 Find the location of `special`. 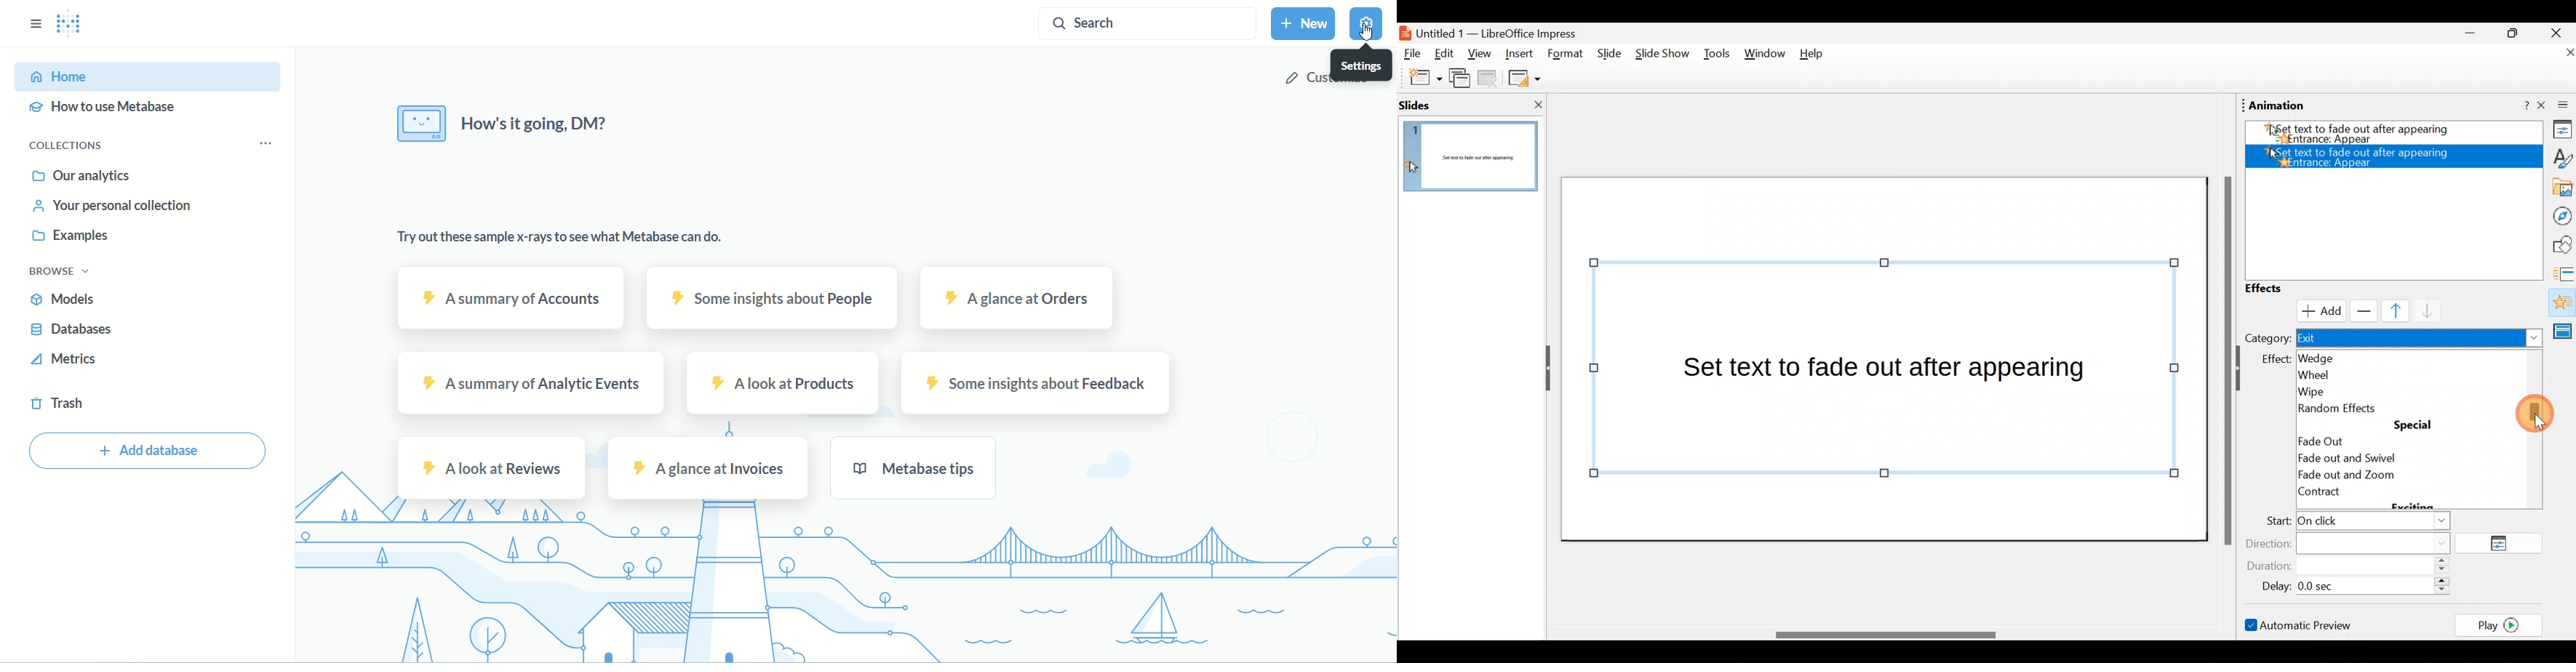

special is located at coordinates (2412, 426).